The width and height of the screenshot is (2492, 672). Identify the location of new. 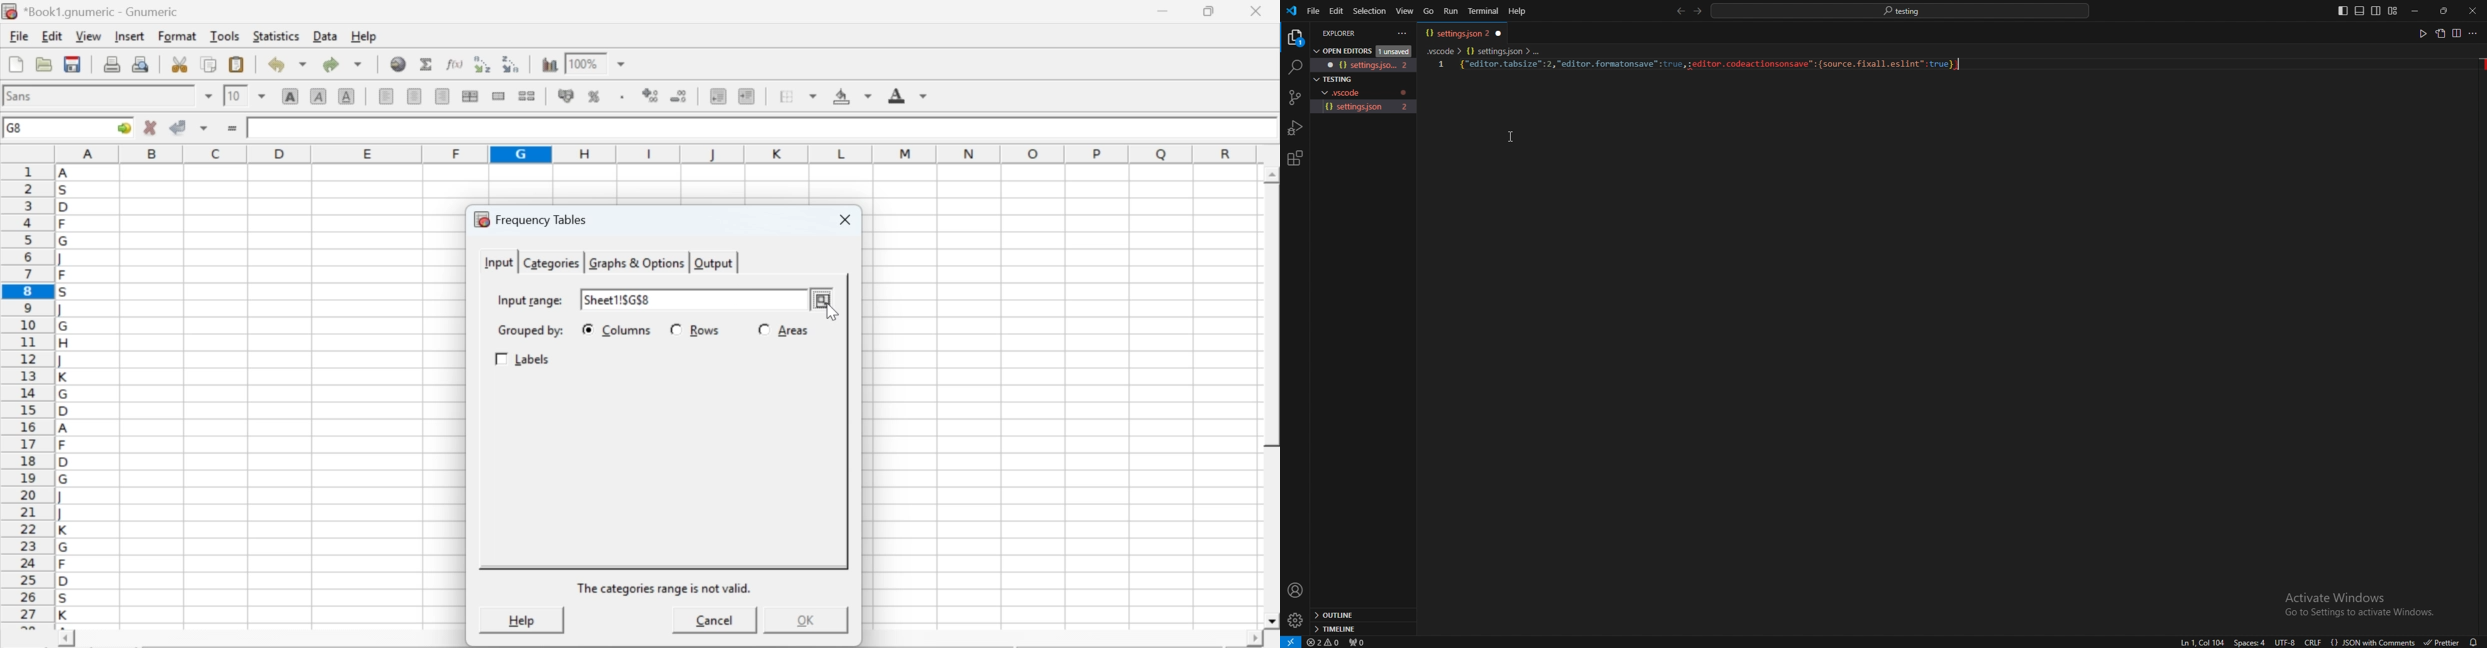
(15, 64).